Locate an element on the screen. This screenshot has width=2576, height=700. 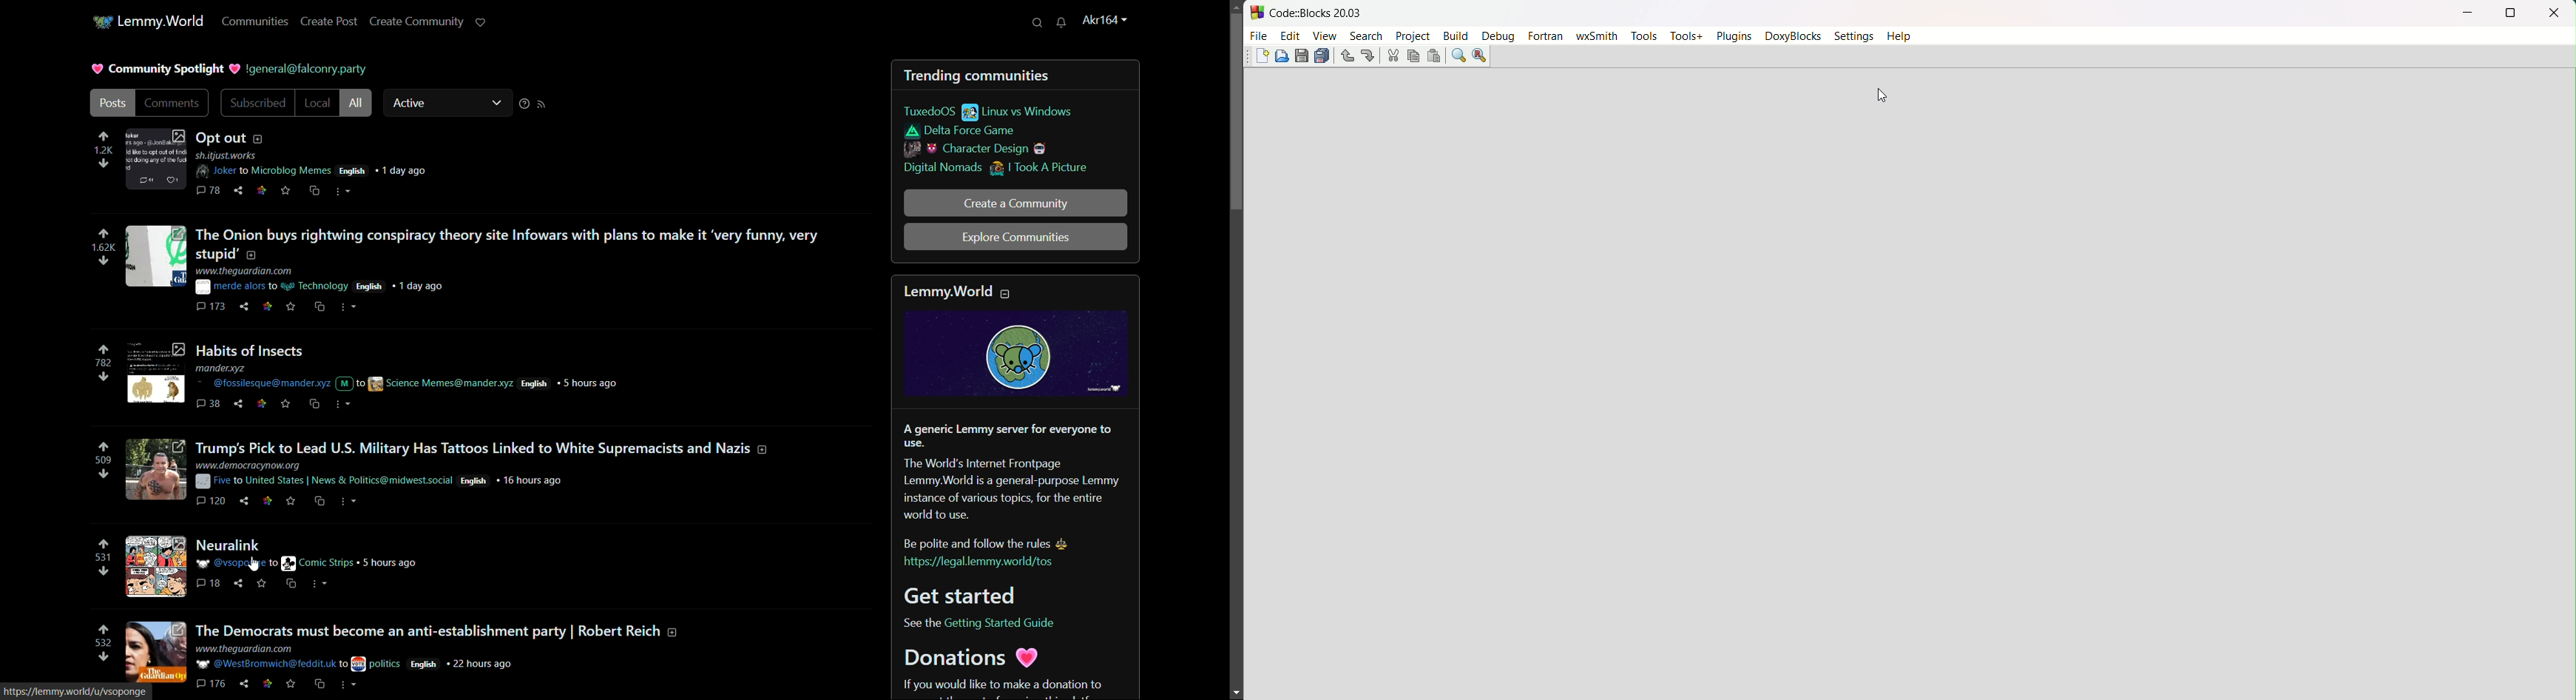
help is located at coordinates (1900, 36).